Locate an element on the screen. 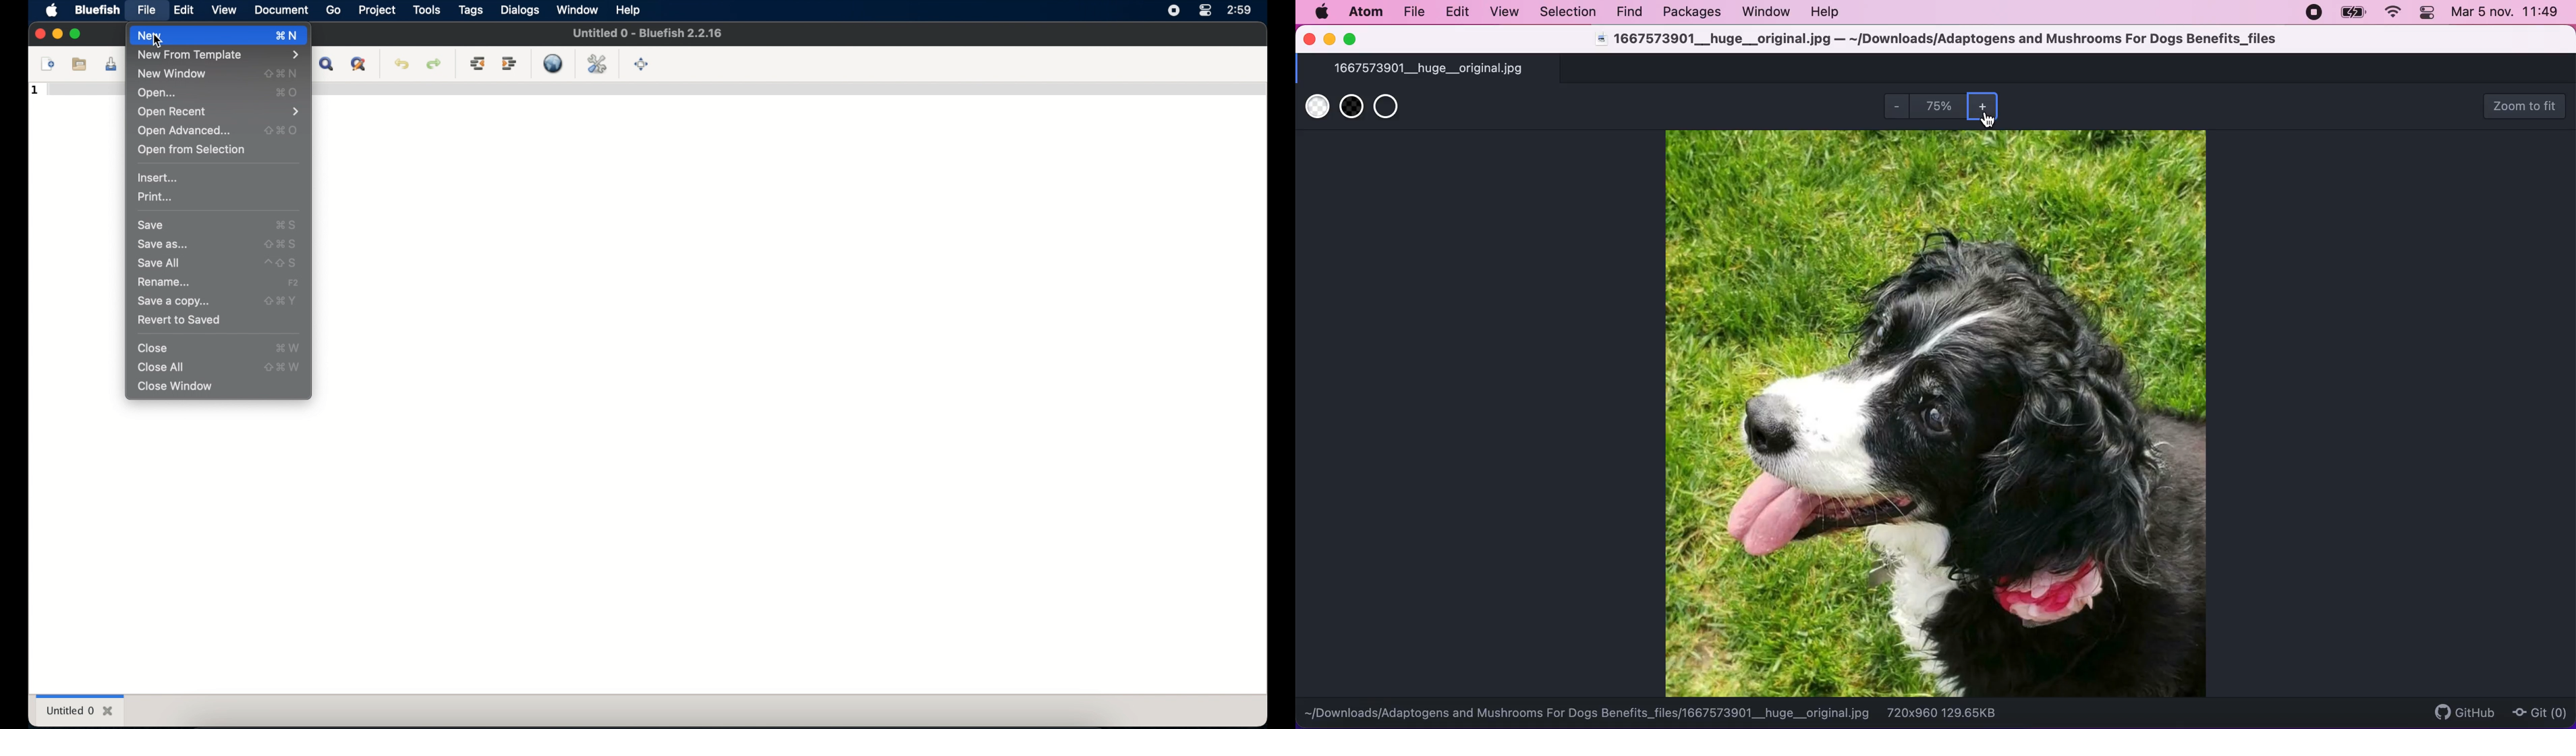 This screenshot has height=756, width=2576. close is located at coordinates (154, 348).